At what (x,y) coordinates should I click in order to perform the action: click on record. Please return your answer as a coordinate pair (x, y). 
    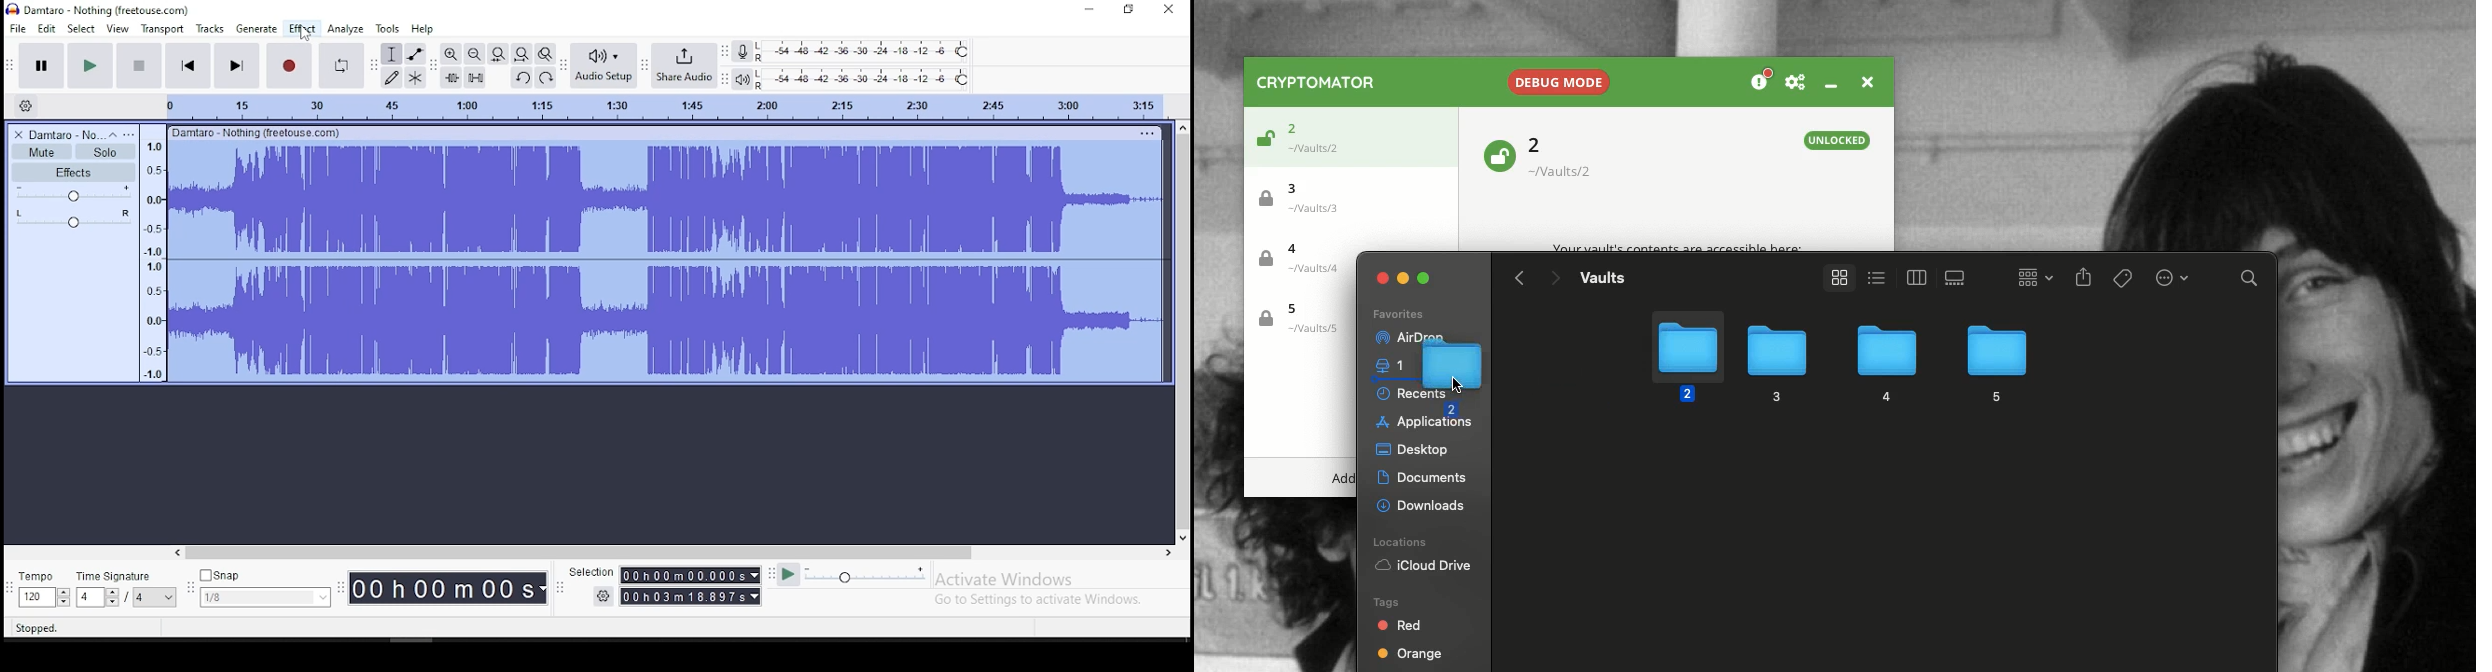
    Looking at the image, I should click on (290, 66).